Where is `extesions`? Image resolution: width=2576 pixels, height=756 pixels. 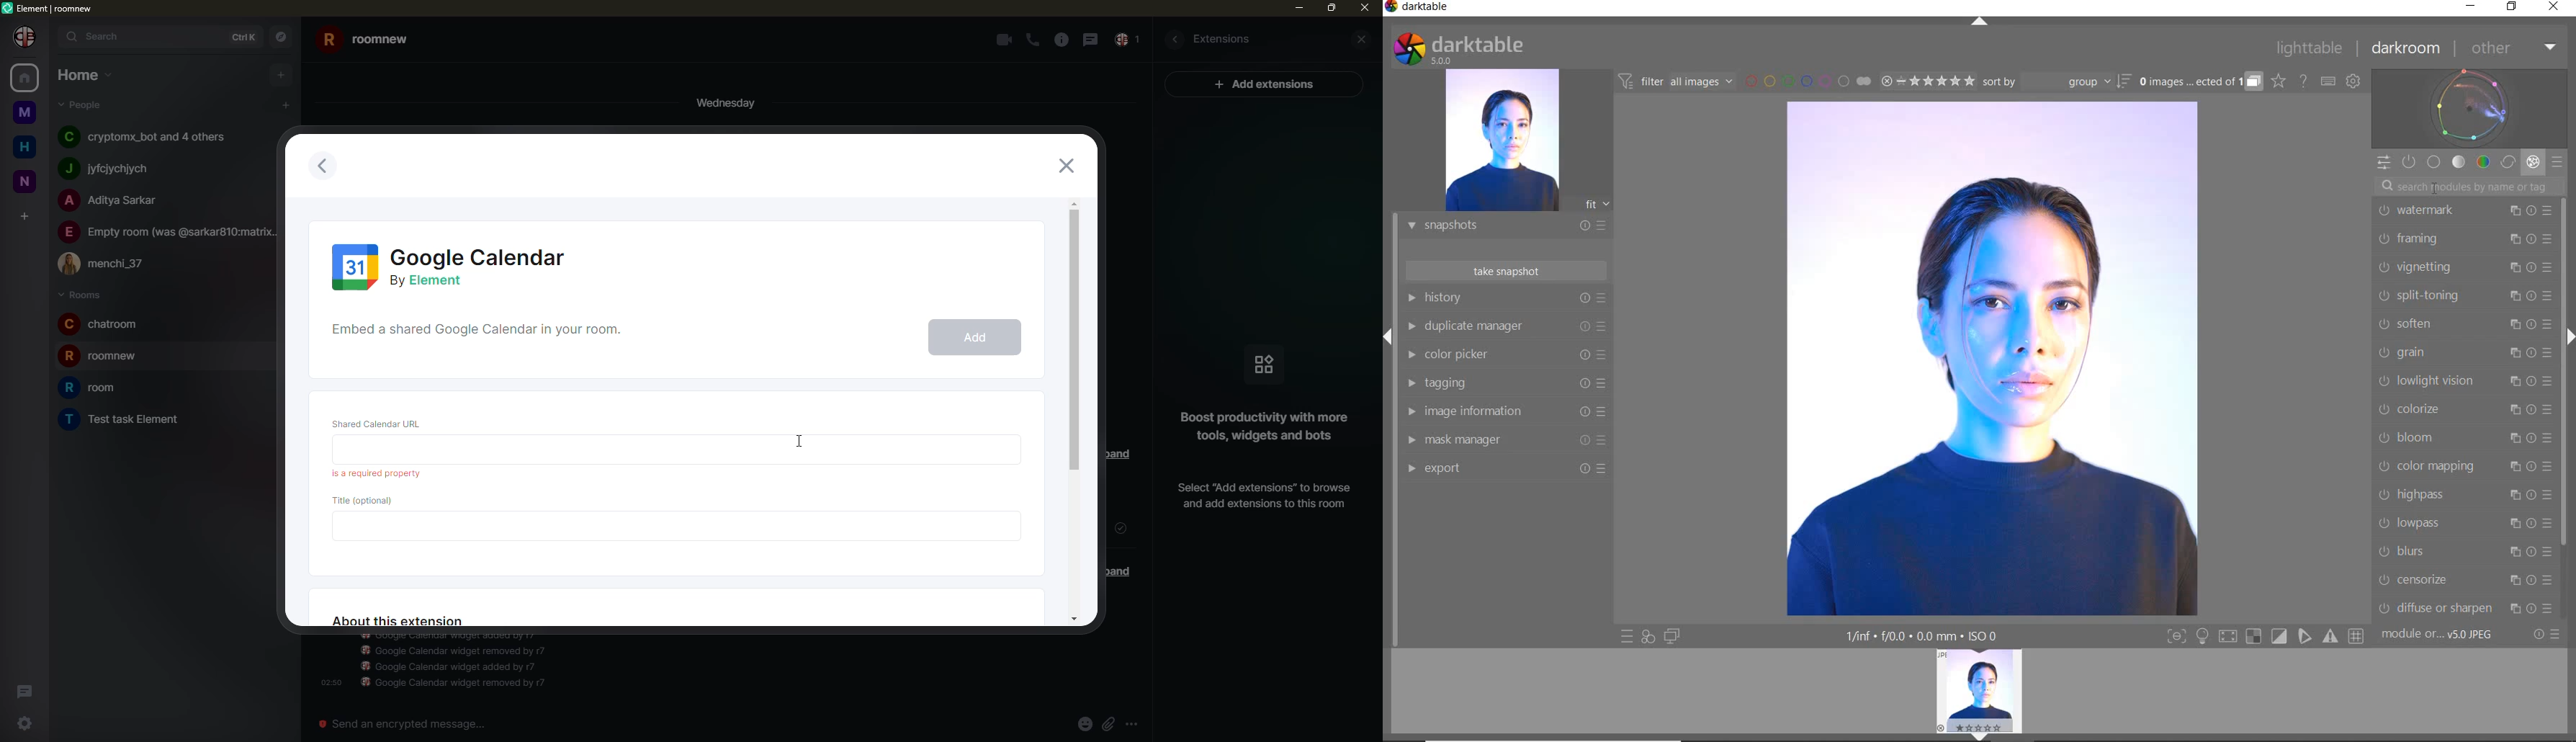 extesions is located at coordinates (1224, 39).